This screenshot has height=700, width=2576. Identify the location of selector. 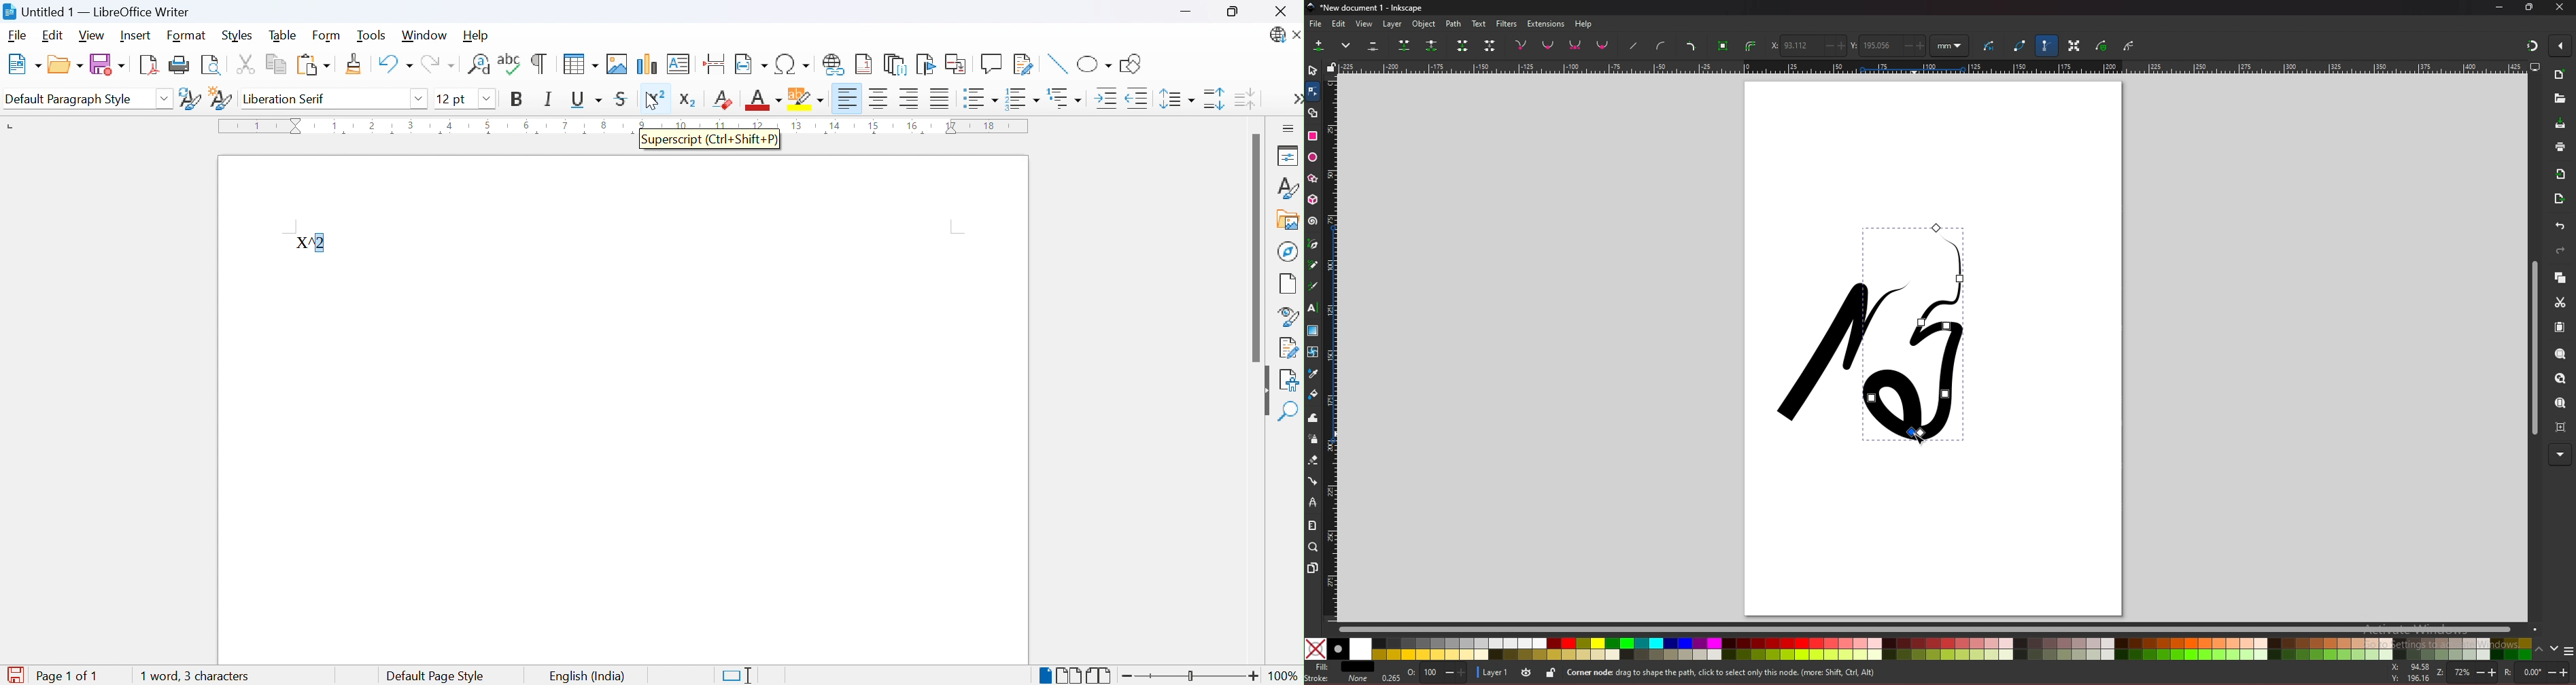
(1313, 70).